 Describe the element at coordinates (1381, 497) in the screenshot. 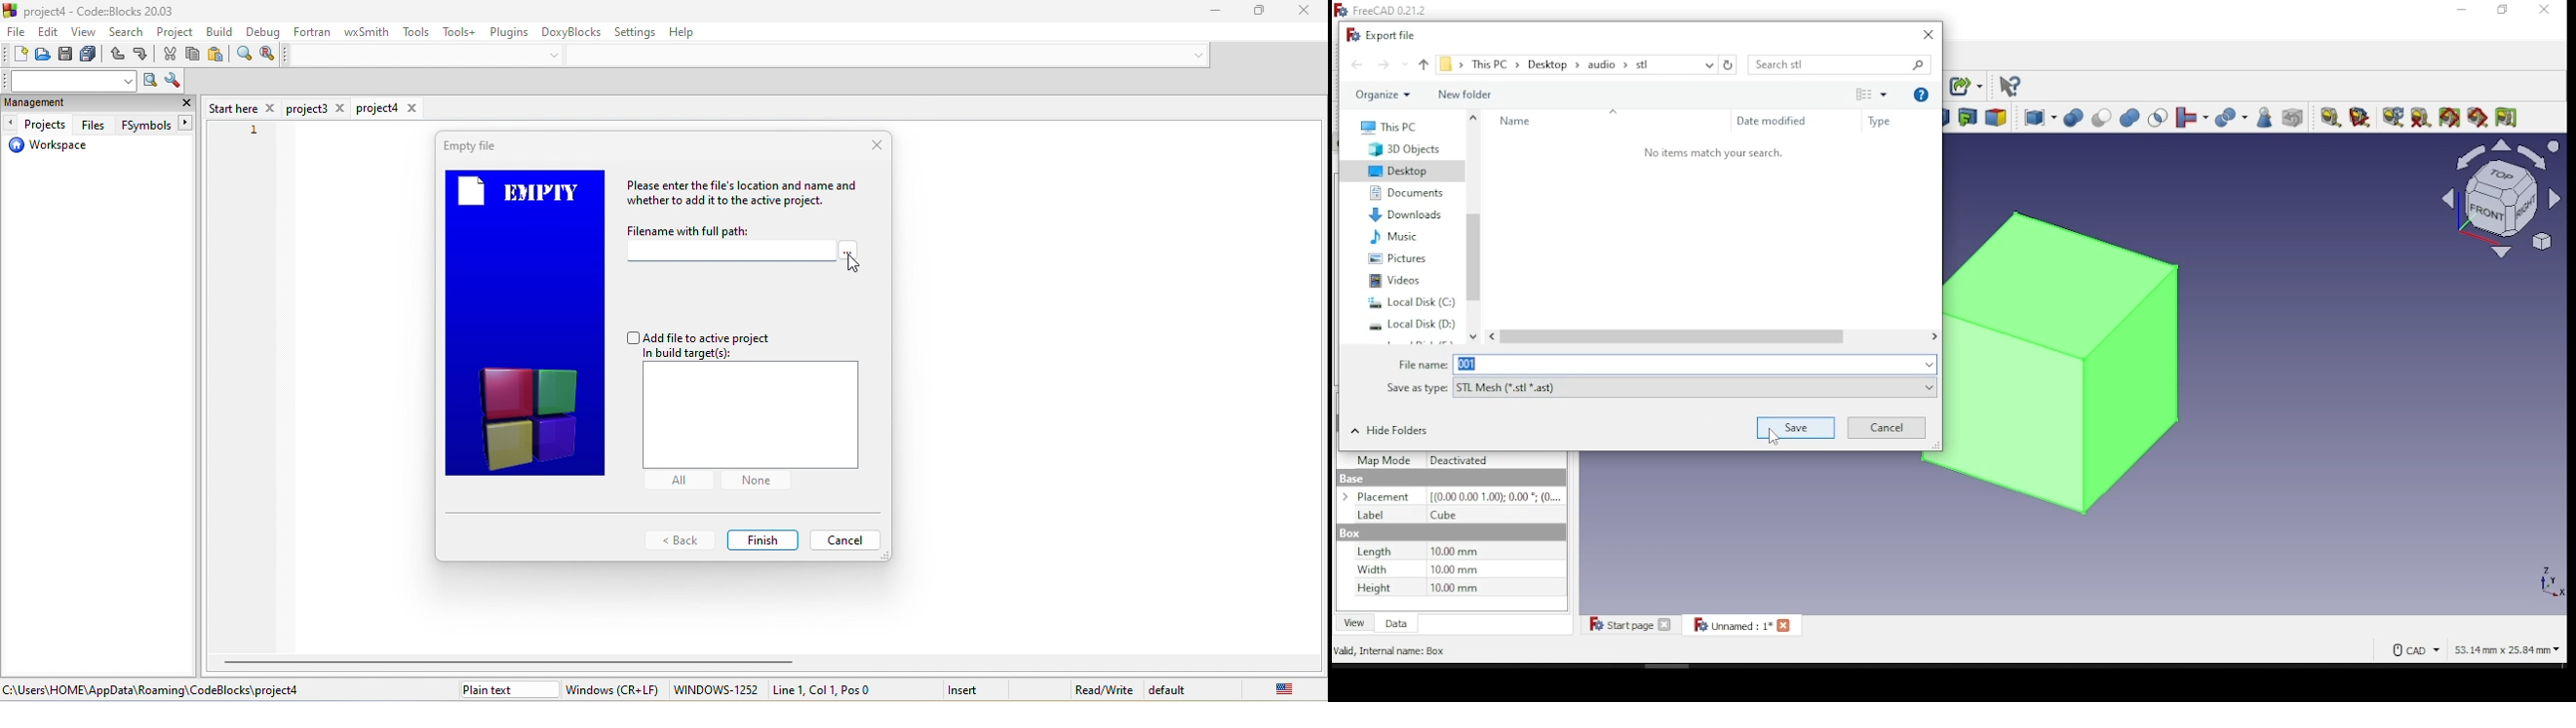

I see `Placement` at that location.